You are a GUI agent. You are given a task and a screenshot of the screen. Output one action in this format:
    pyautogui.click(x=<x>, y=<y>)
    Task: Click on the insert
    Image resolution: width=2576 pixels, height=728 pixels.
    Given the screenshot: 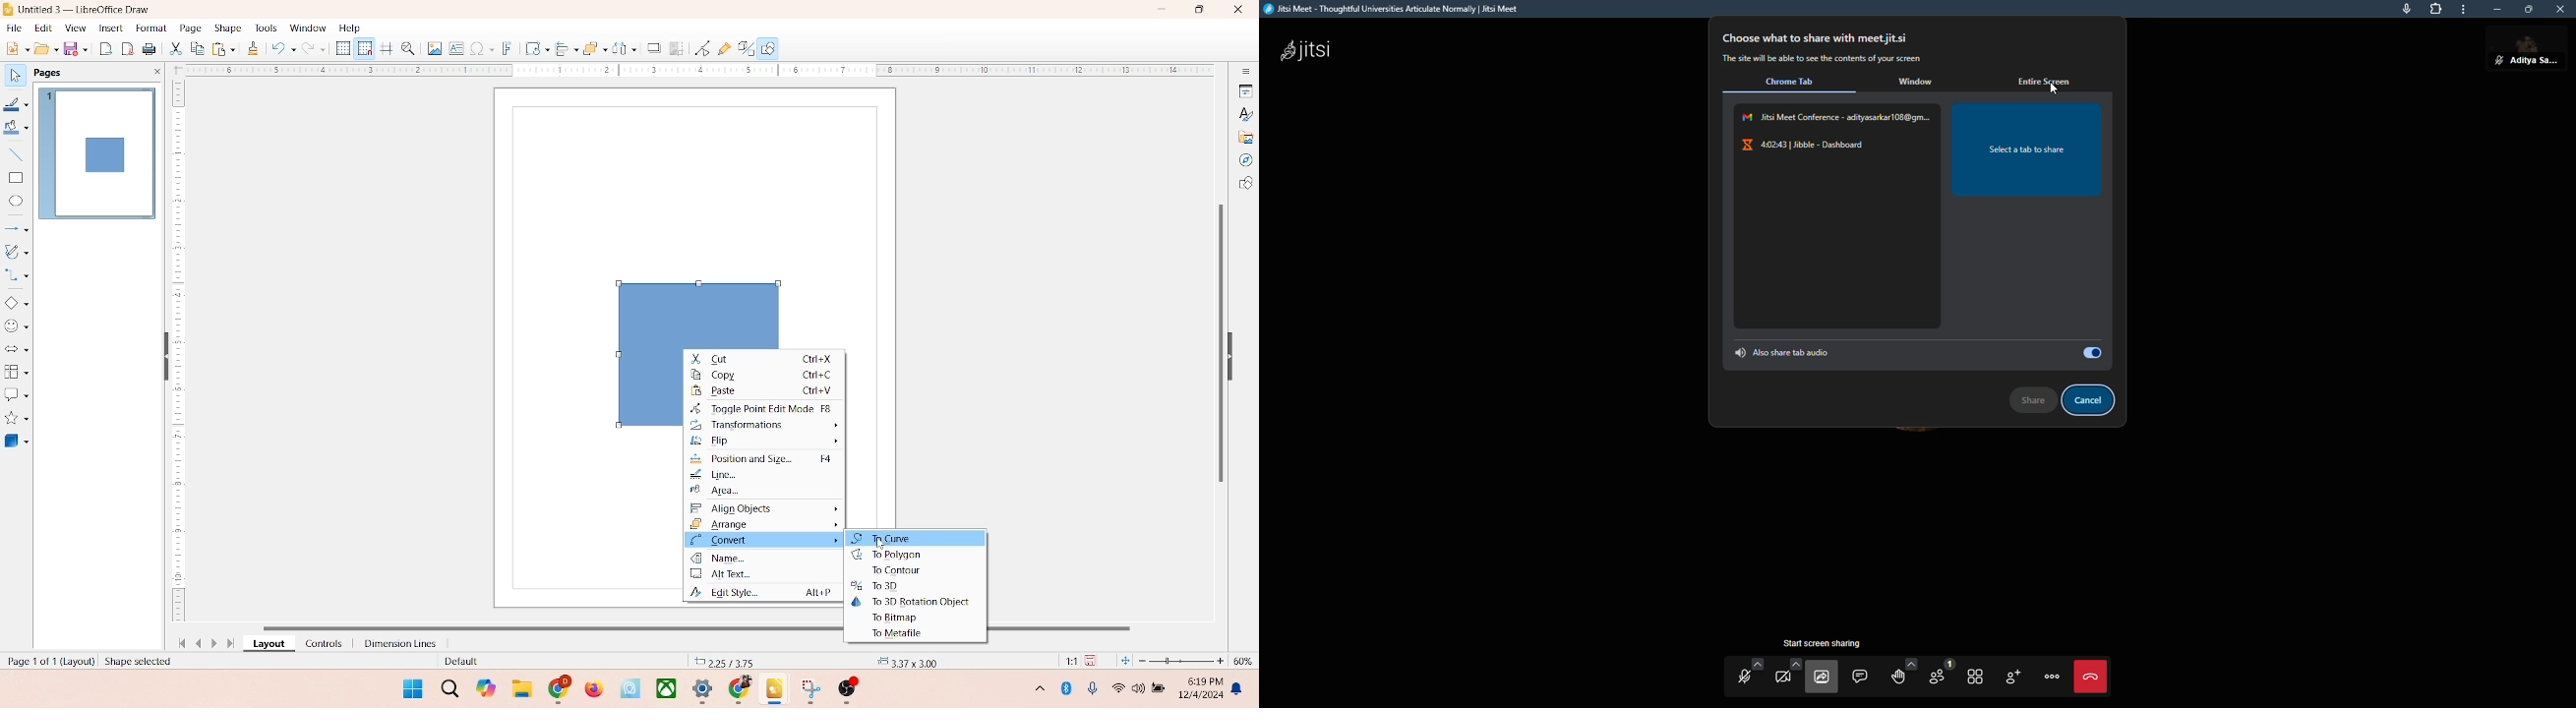 What is the action you would take?
    pyautogui.click(x=109, y=28)
    